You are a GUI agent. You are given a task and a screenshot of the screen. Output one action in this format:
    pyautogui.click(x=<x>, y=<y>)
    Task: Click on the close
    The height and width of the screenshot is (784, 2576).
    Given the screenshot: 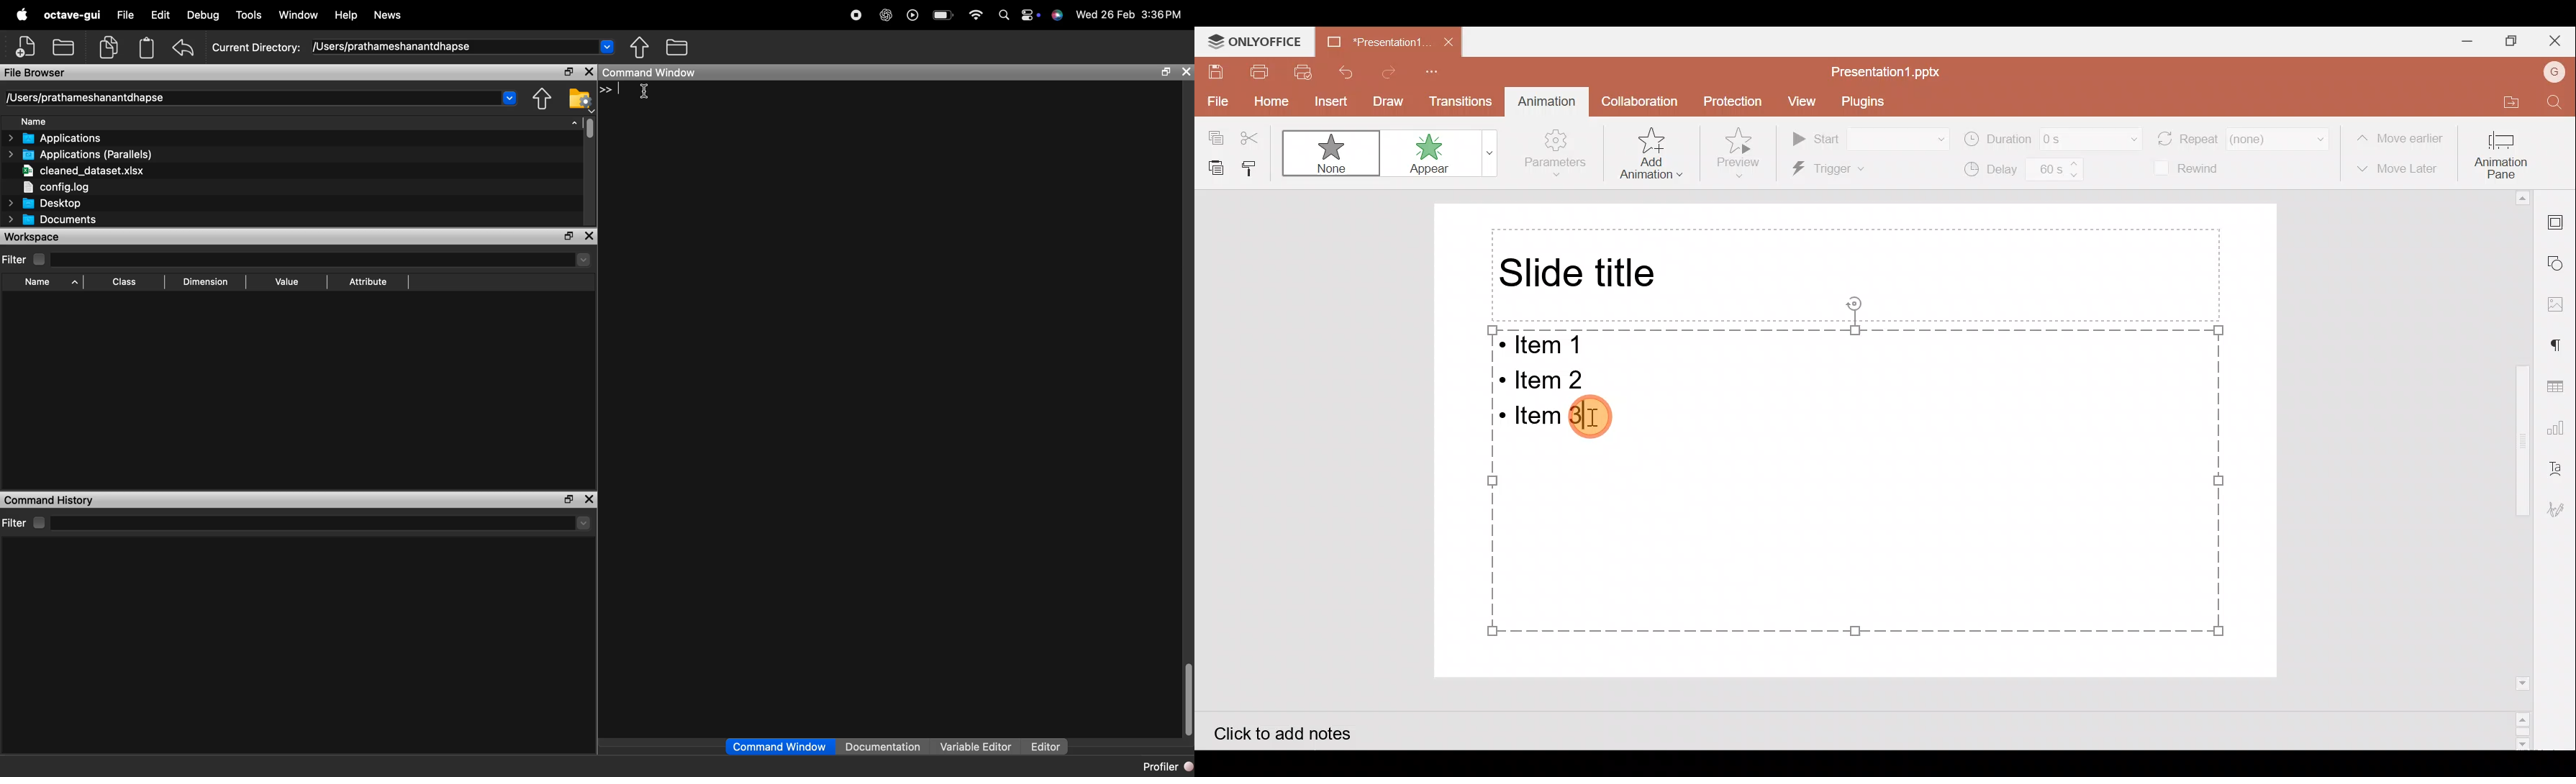 What is the action you would take?
    pyautogui.click(x=1185, y=72)
    